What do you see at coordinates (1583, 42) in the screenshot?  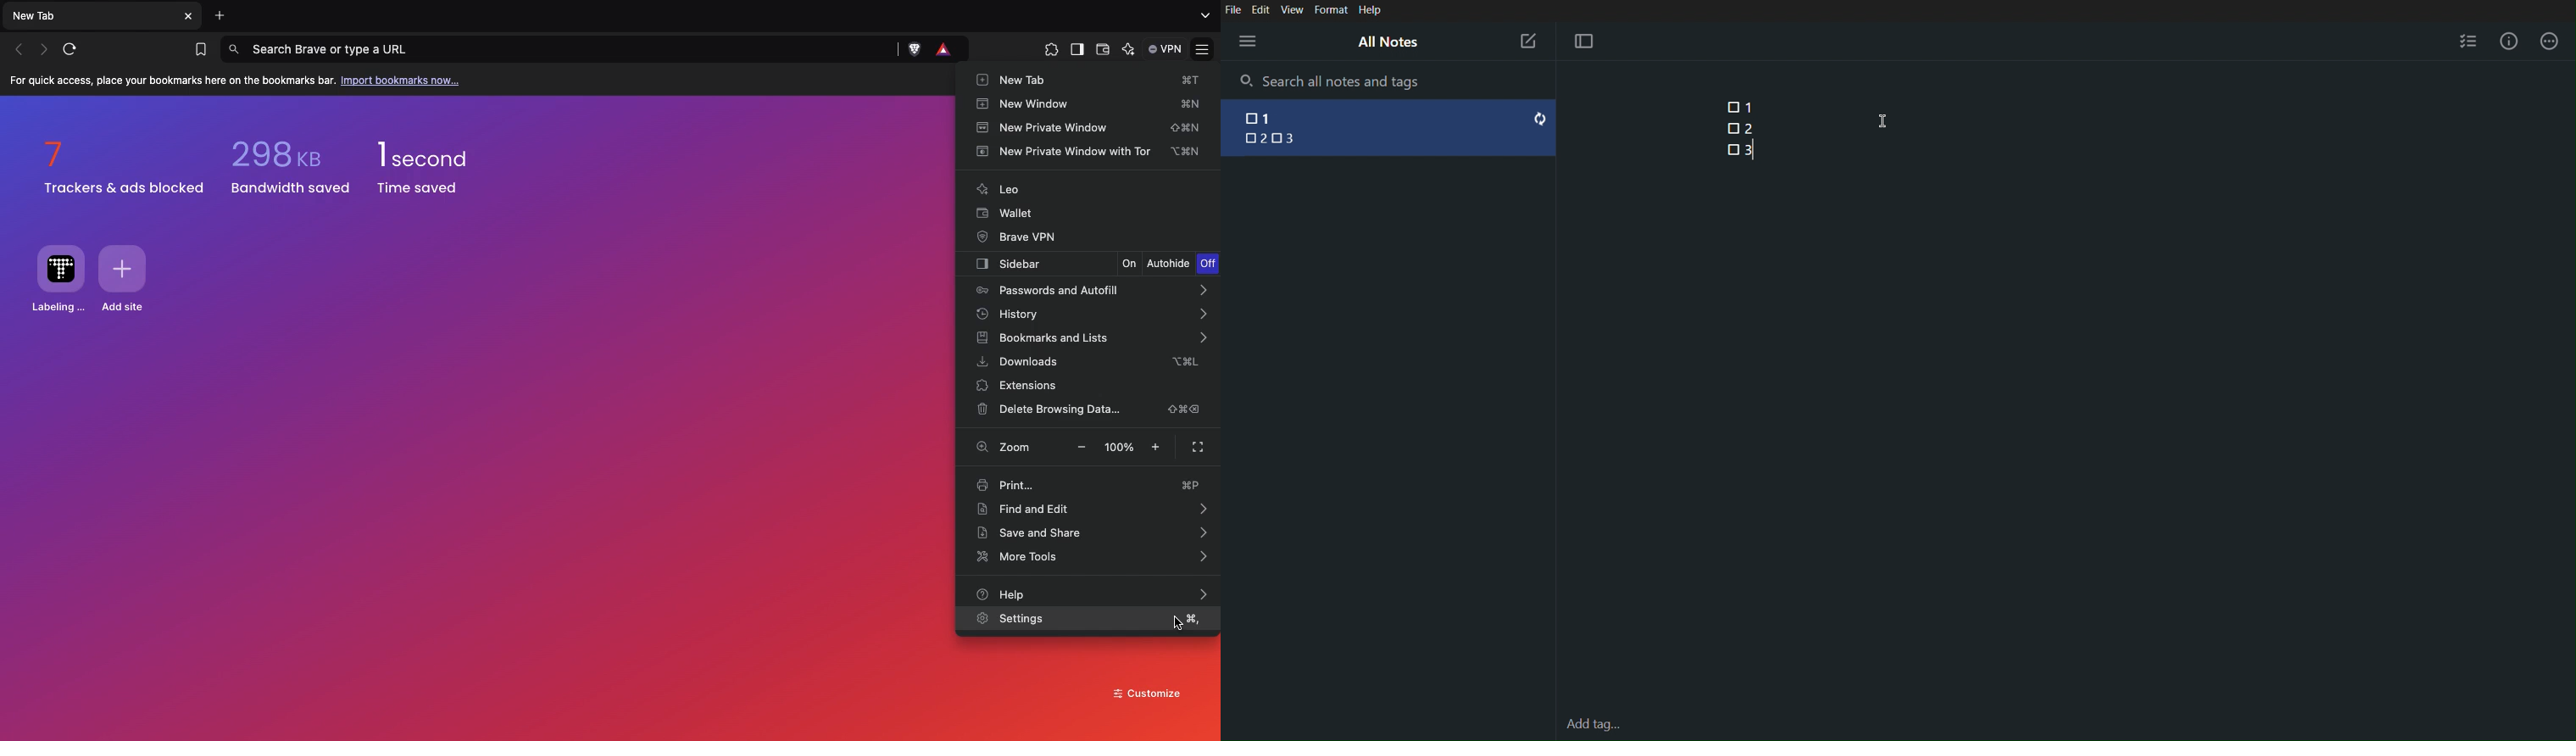 I see `Focus Mode` at bounding box center [1583, 42].